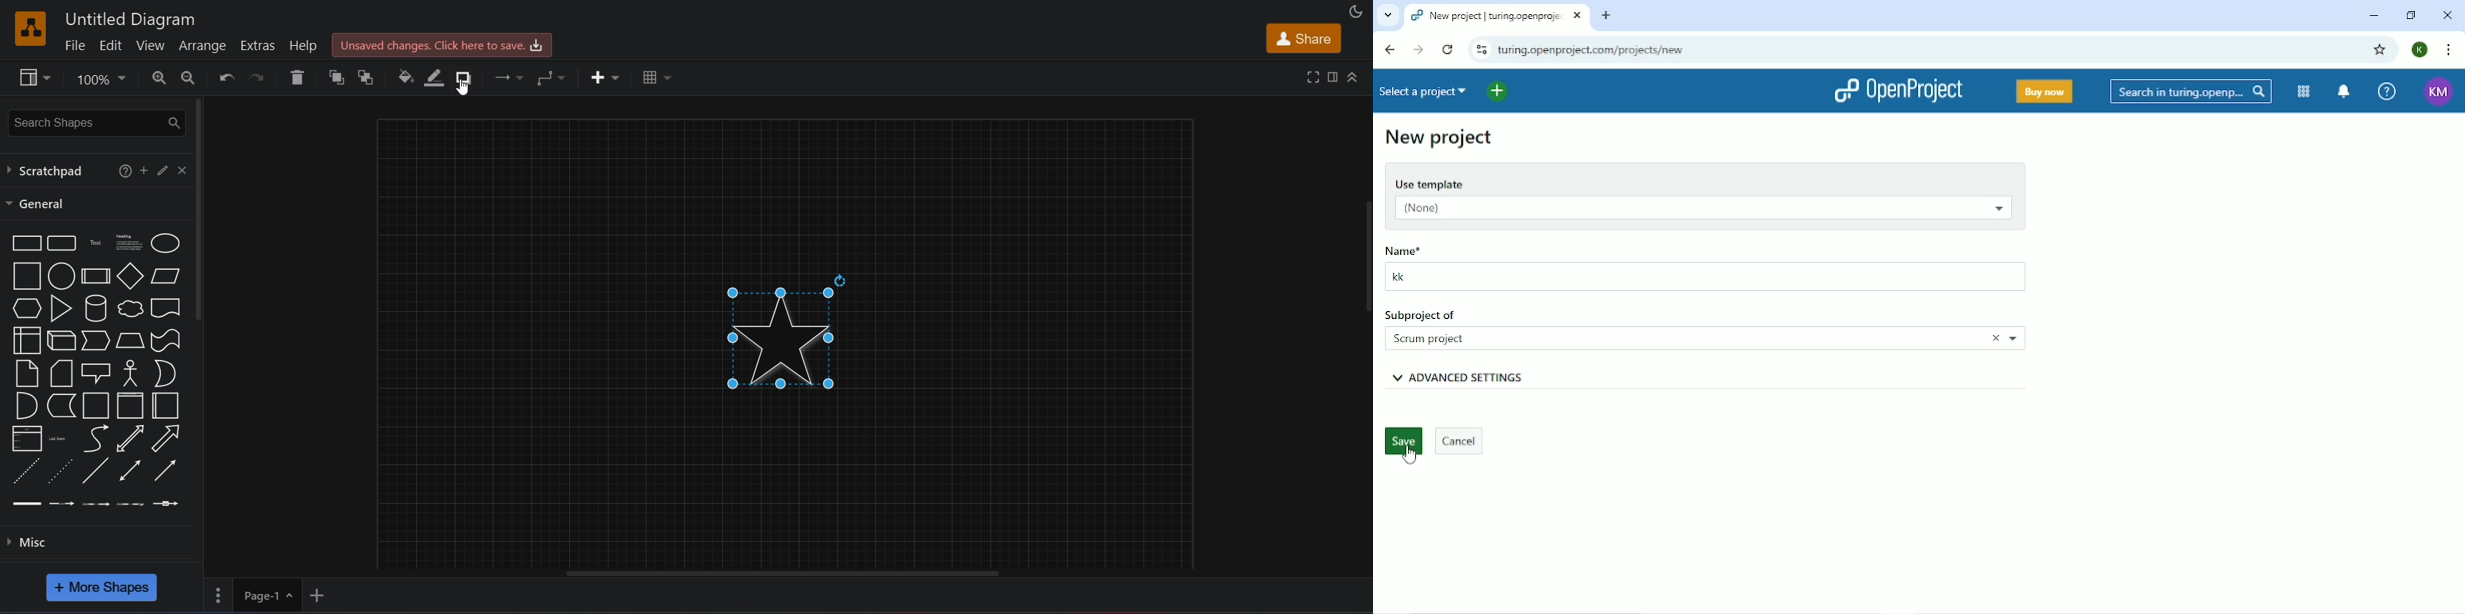  Describe the element at coordinates (406, 77) in the screenshot. I see `fill color` at that location.